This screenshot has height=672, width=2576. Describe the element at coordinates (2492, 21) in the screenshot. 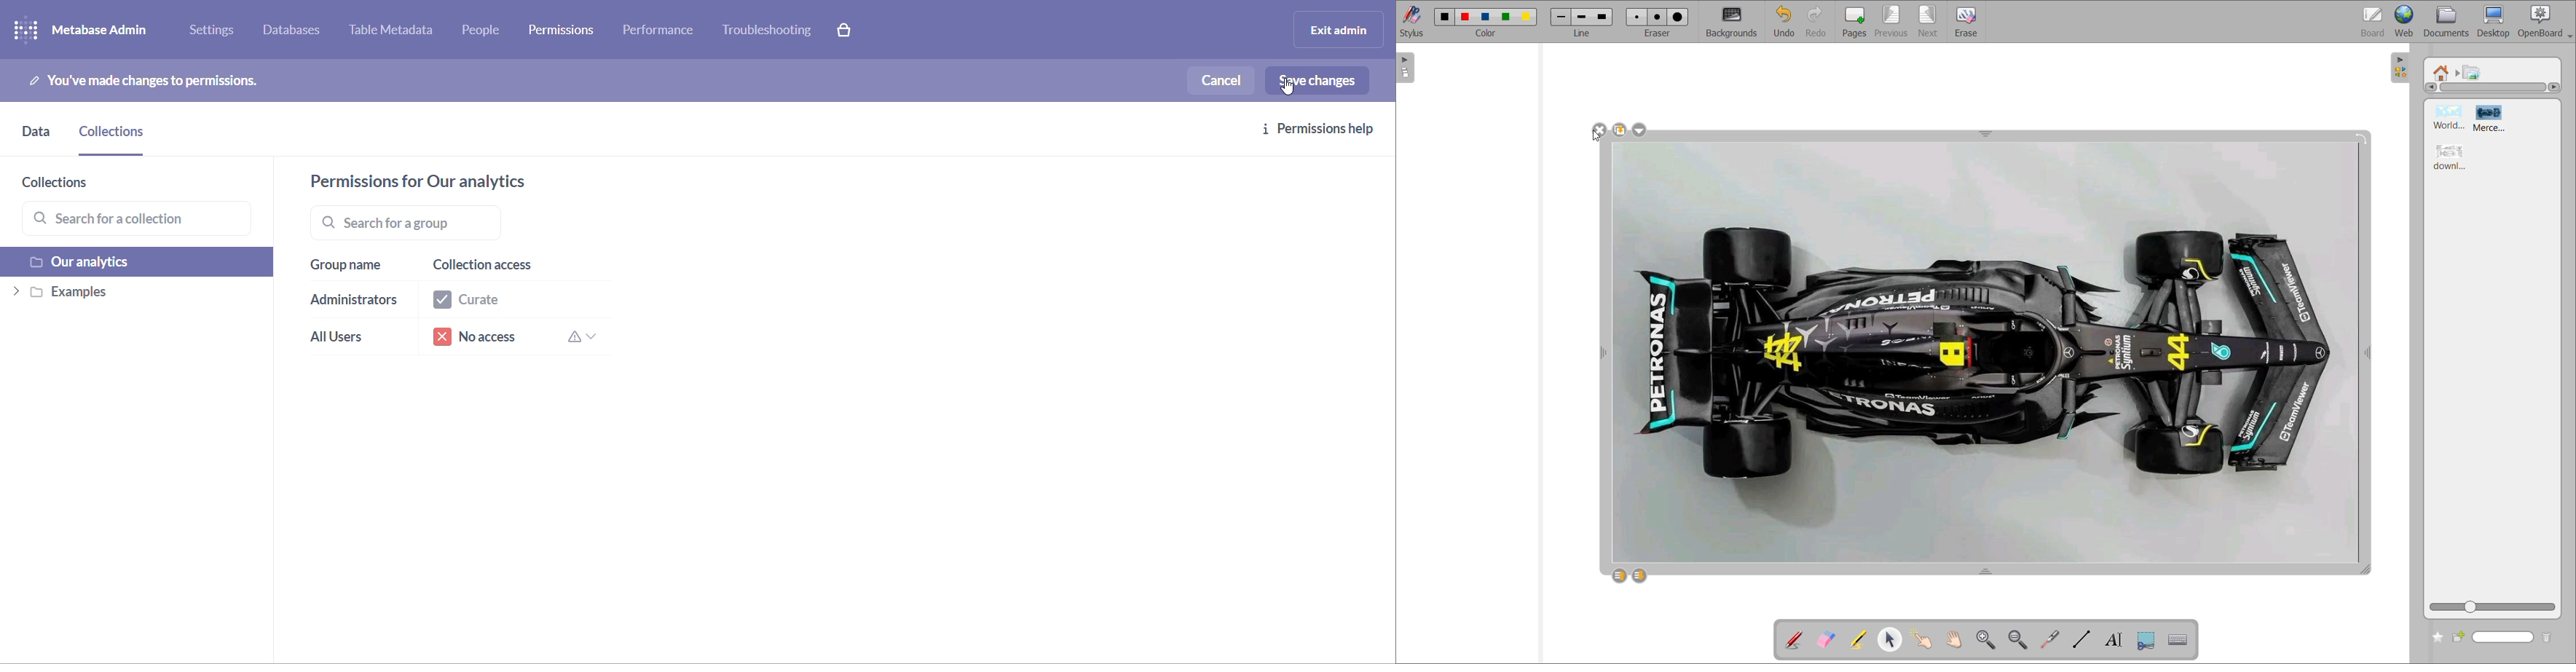

I see `desktop` at that location.